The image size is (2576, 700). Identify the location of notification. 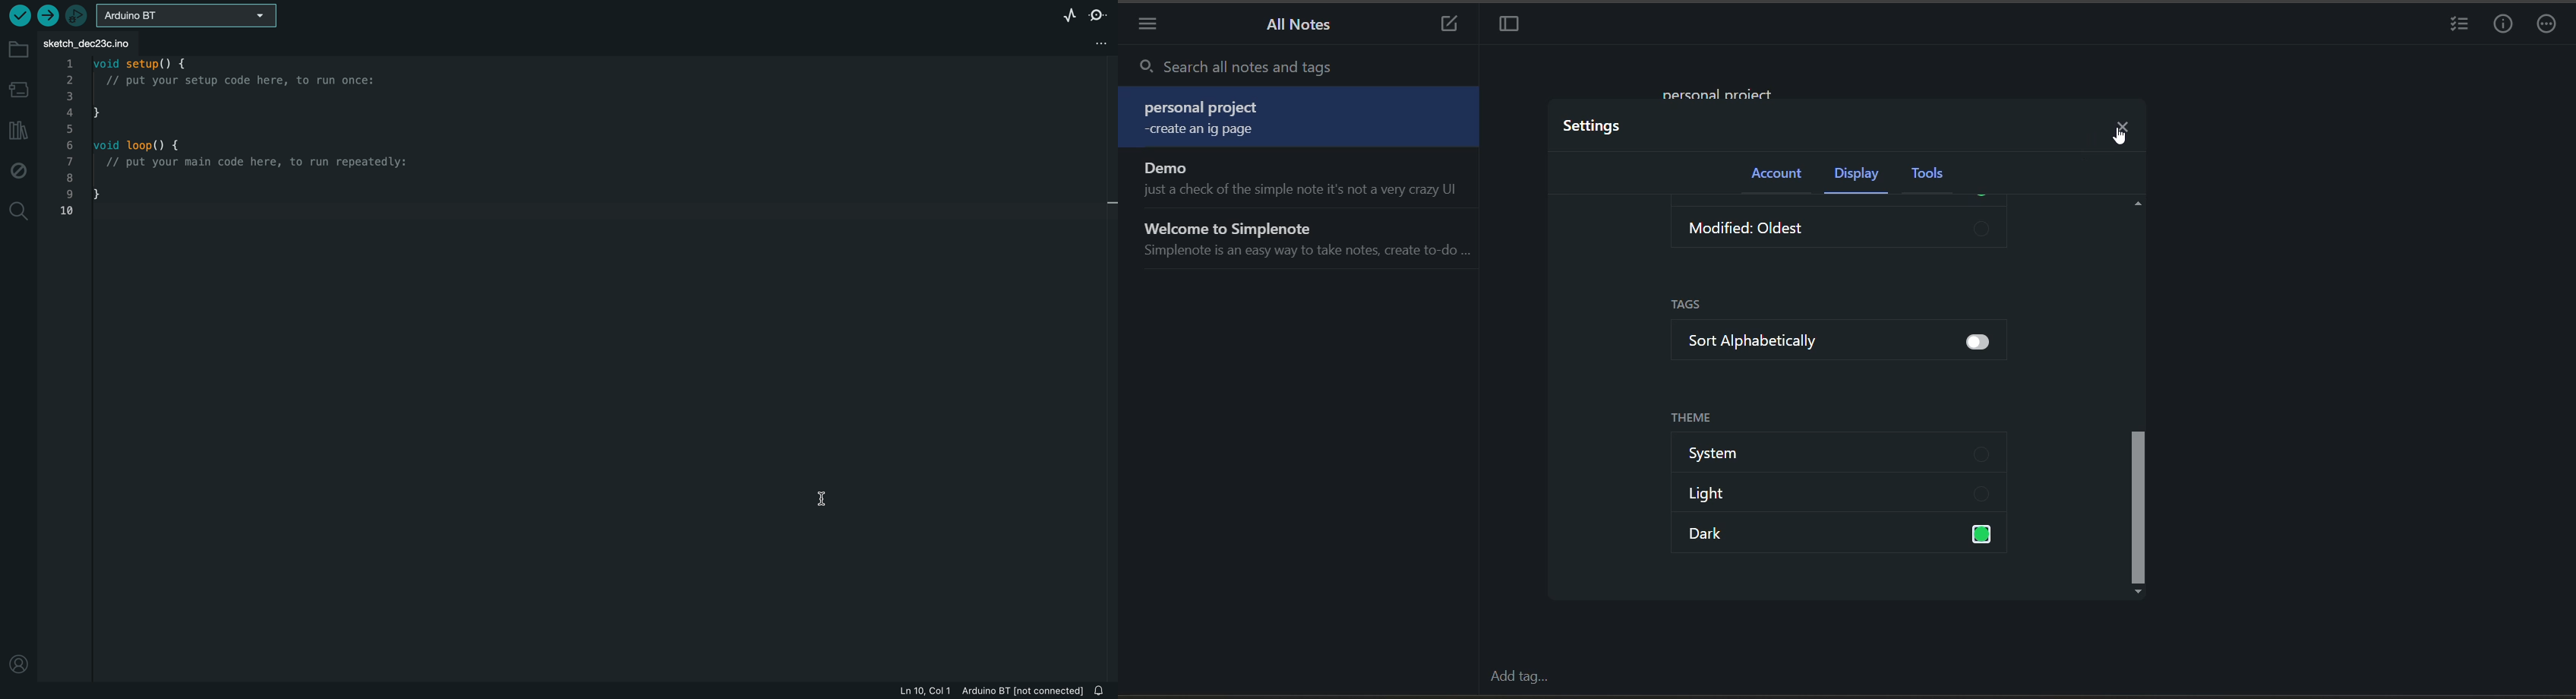
(1103, 691).